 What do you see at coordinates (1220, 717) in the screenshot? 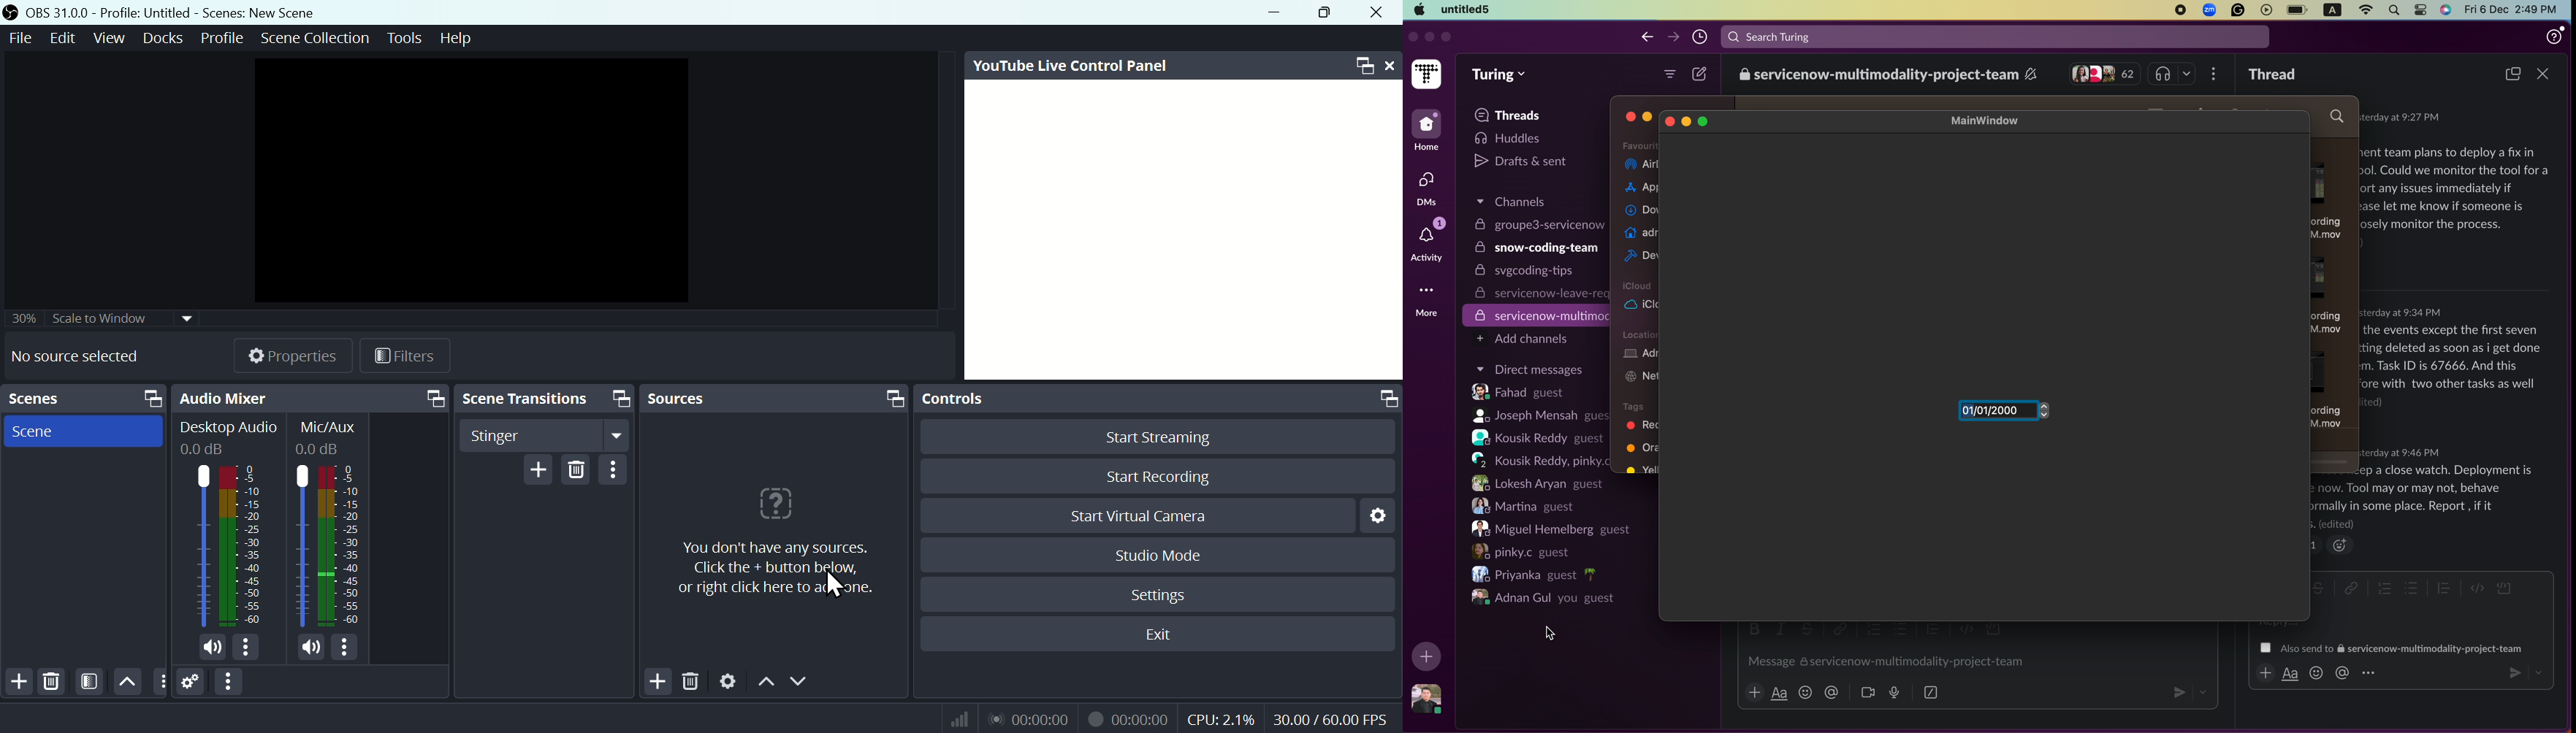
I see `CPU` at bounding box center [1220, 717].